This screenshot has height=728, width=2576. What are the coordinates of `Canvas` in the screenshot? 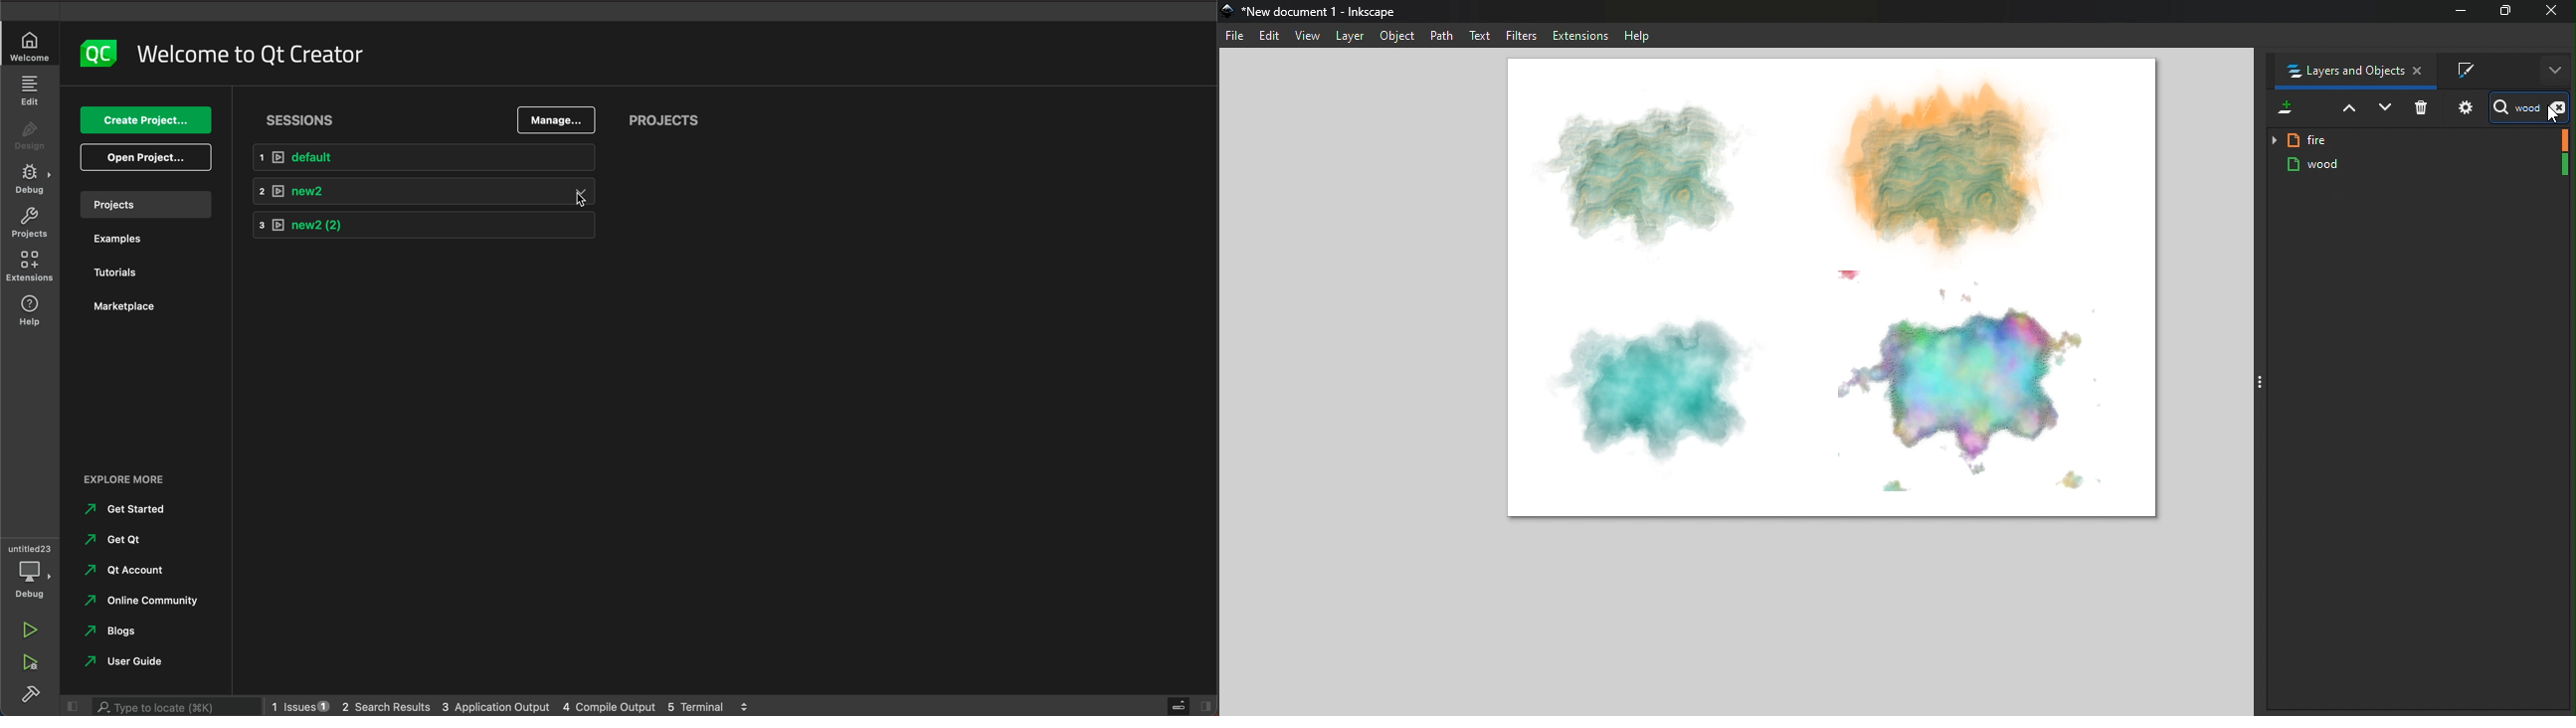 It's located at (1839, 290).